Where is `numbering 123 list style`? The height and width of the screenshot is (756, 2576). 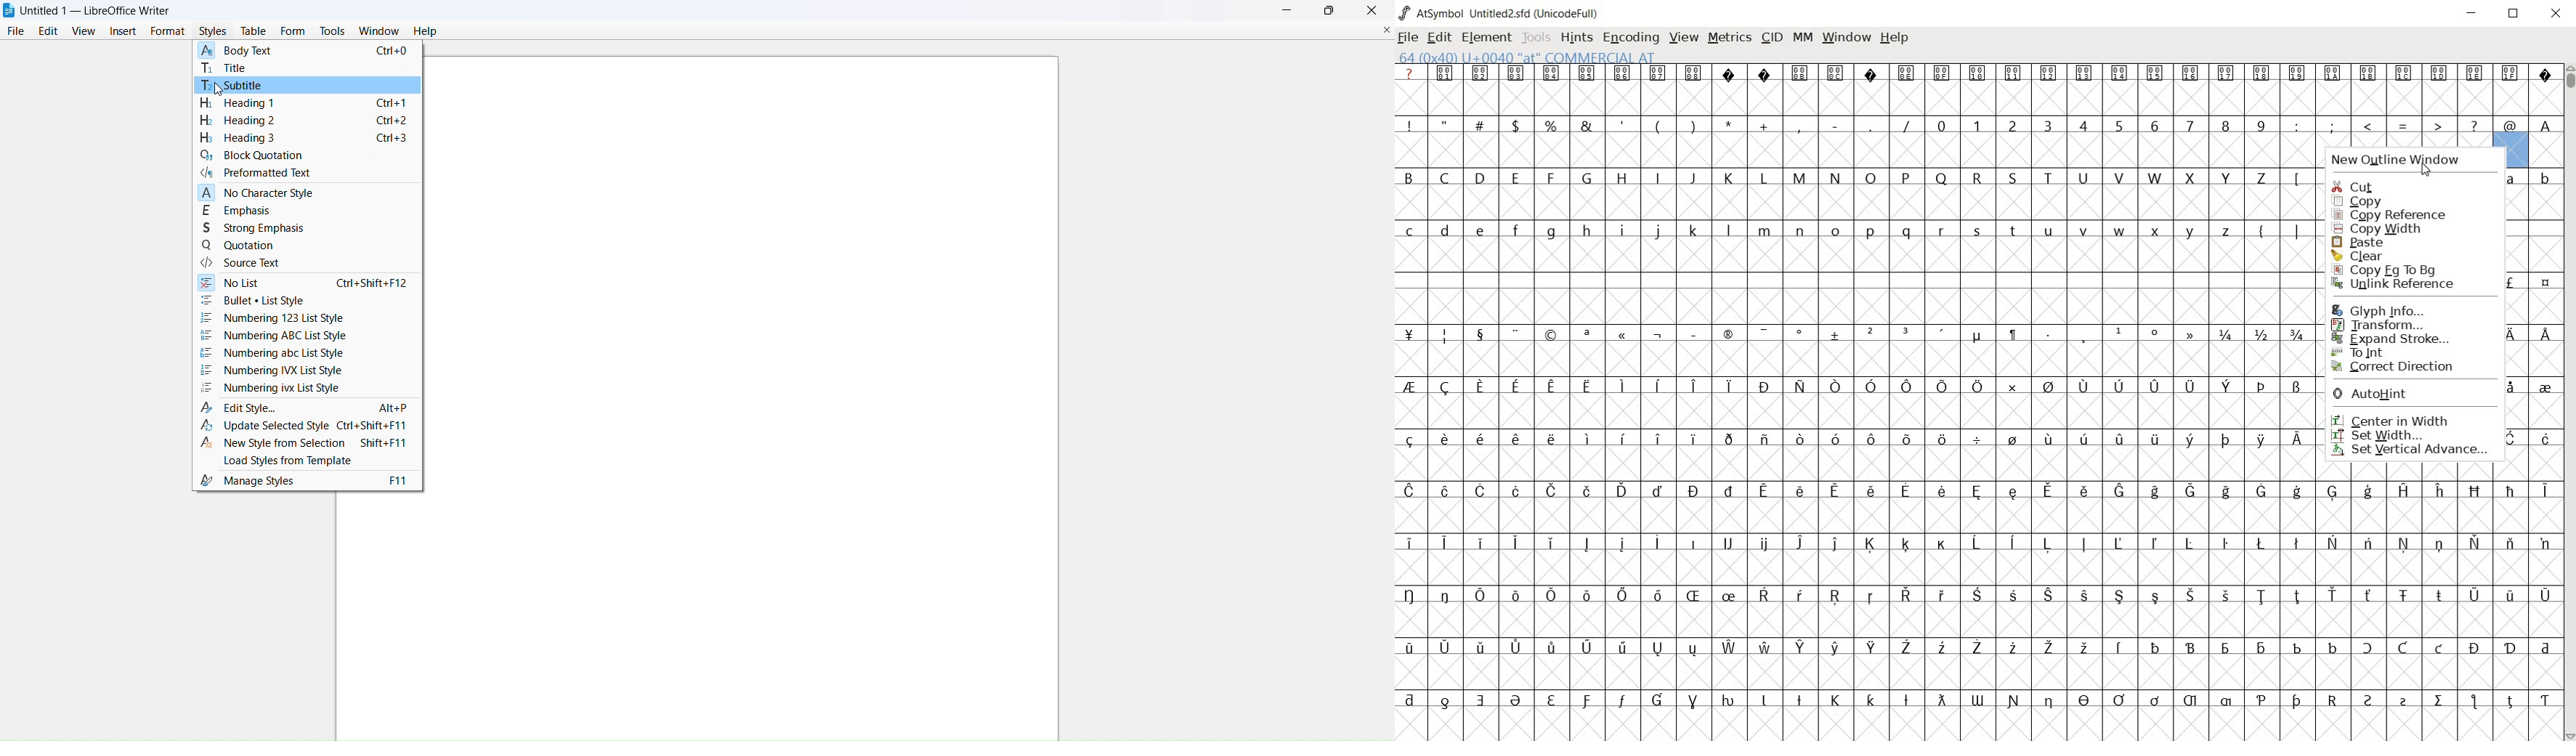 numbering 123 list style is located at coordinates (277, 318).